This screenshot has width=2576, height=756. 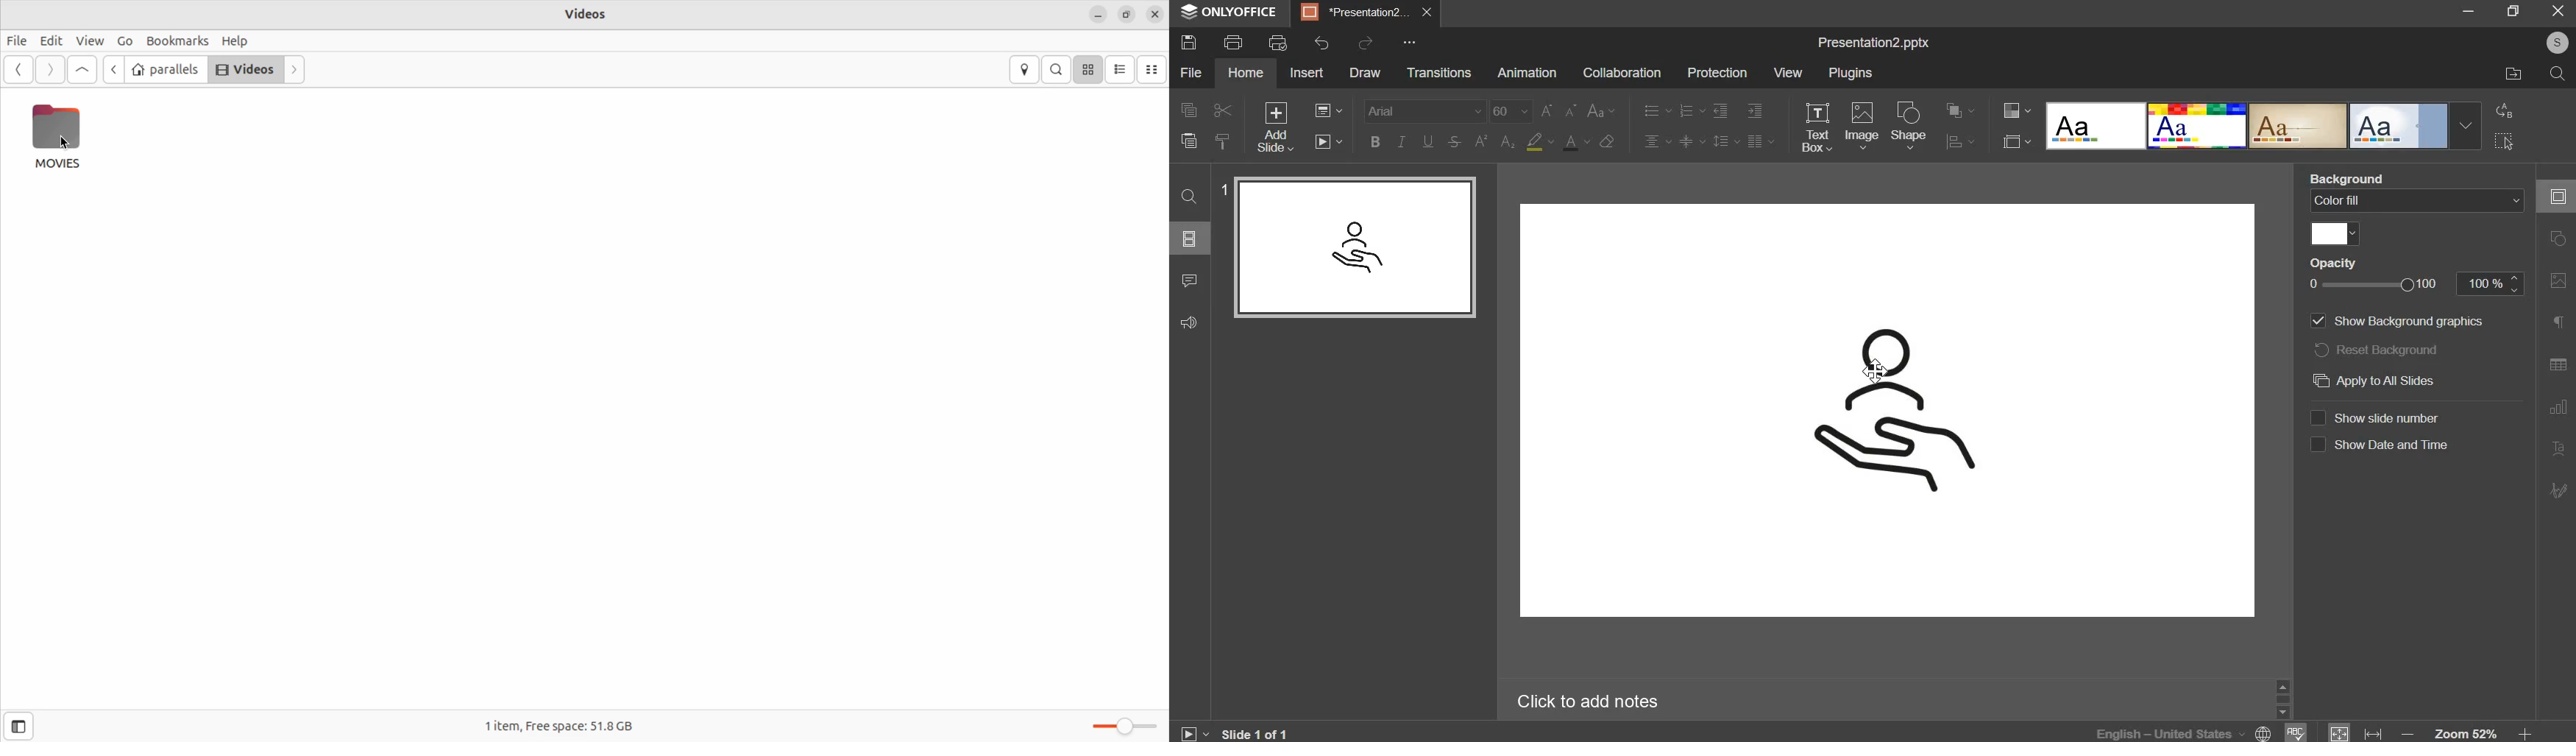 What do you see at coordinates (2412, 284) in the screenshot?
I see `opacity` at bounding box center [2412, 284].